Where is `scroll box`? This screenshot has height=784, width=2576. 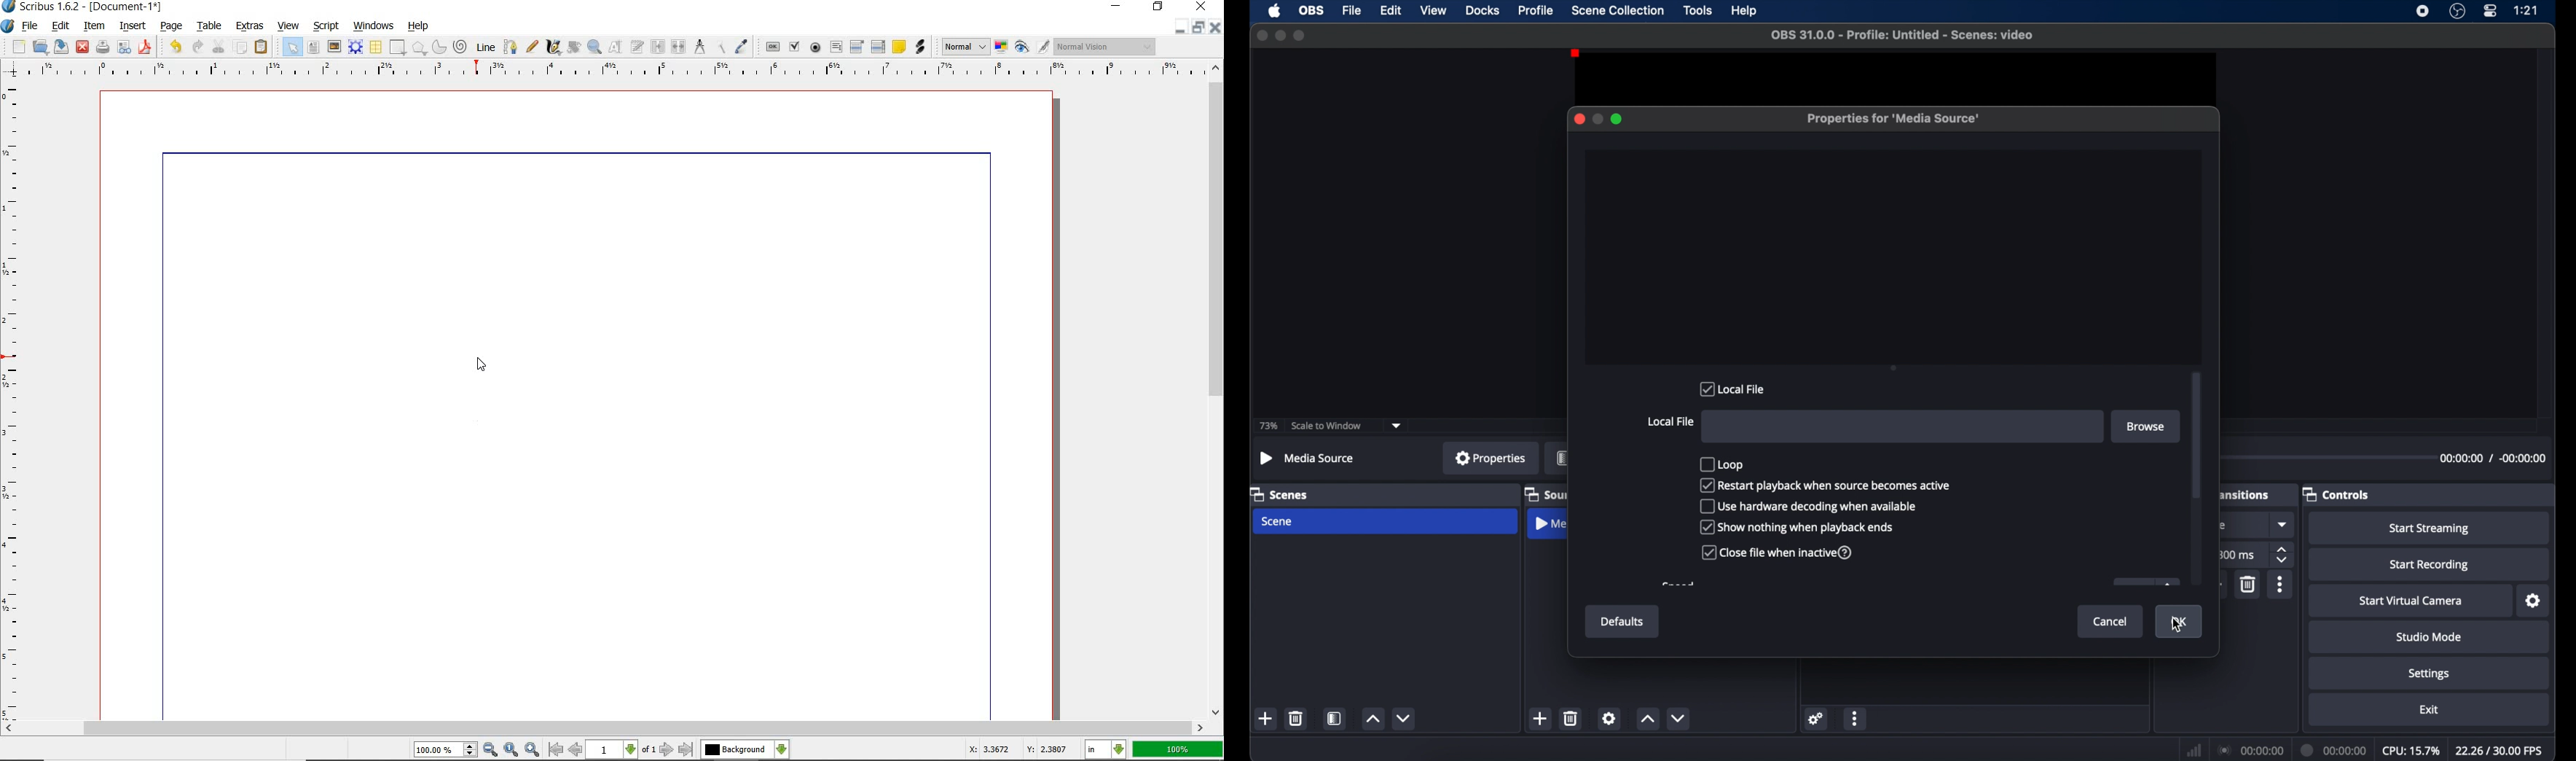 scroll box is located at coordinates (2196, 435).